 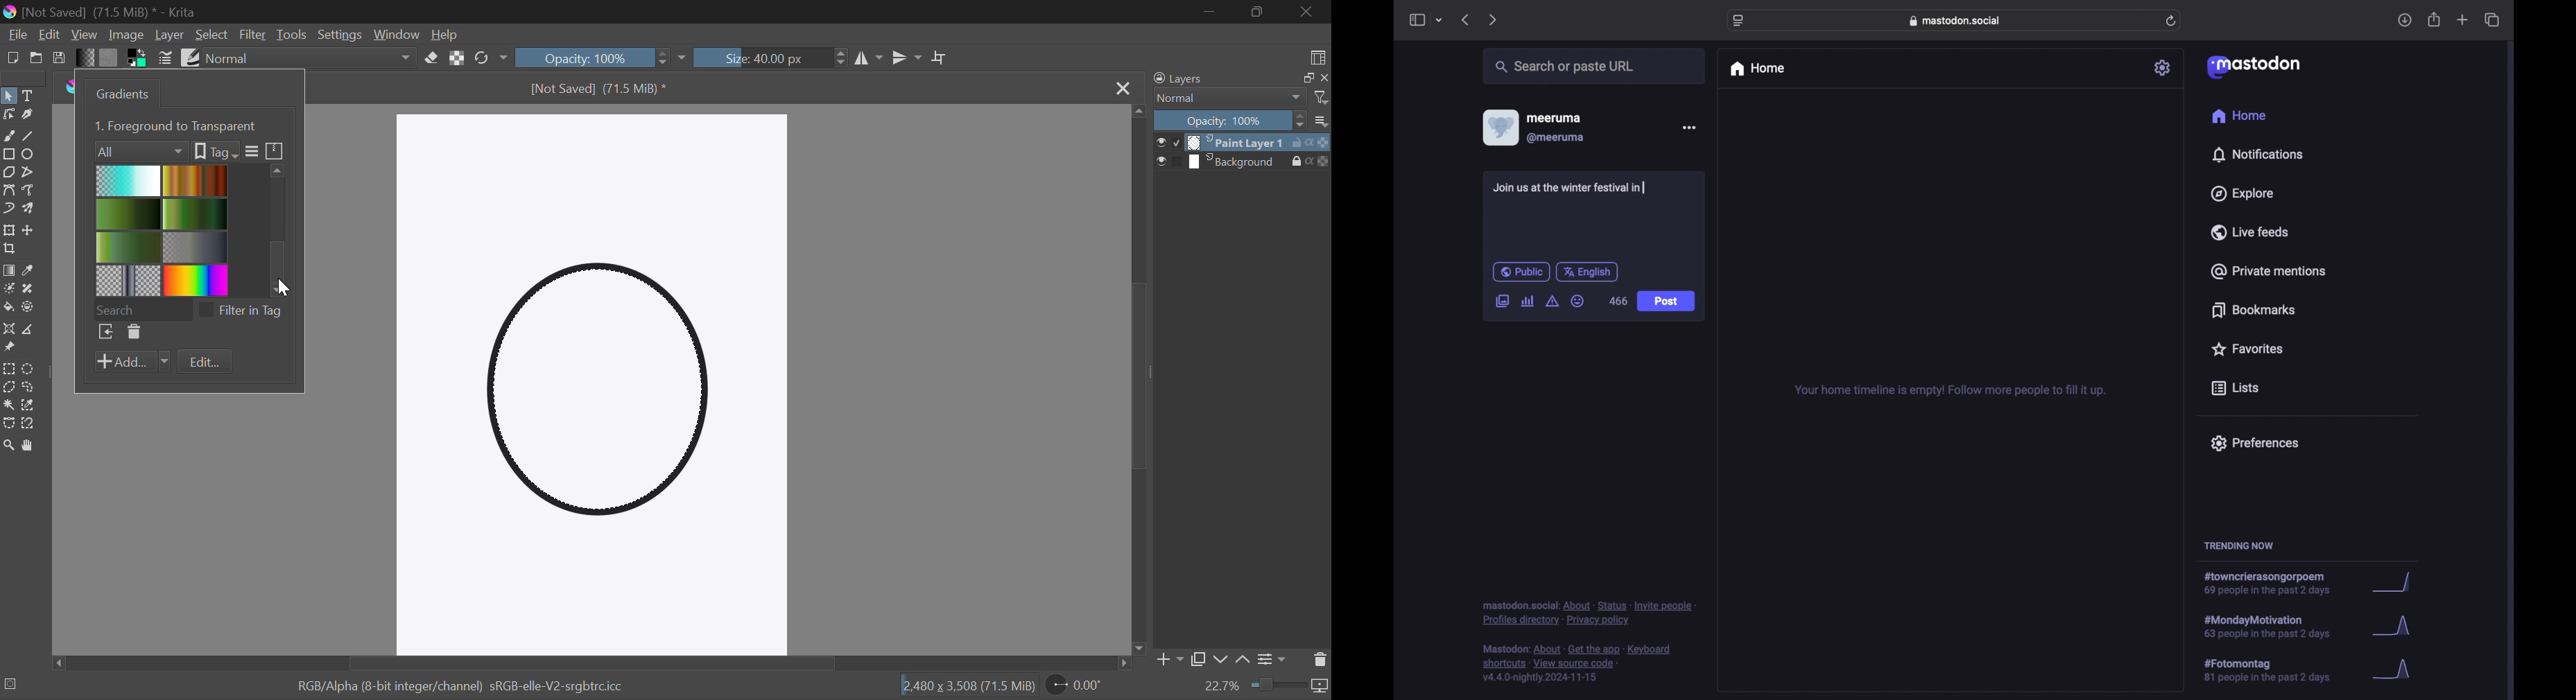 What do you see at coordinates (30, 117) in the screenshot?
I see `Calligraphic Tool` at bounding box center [30, 117].